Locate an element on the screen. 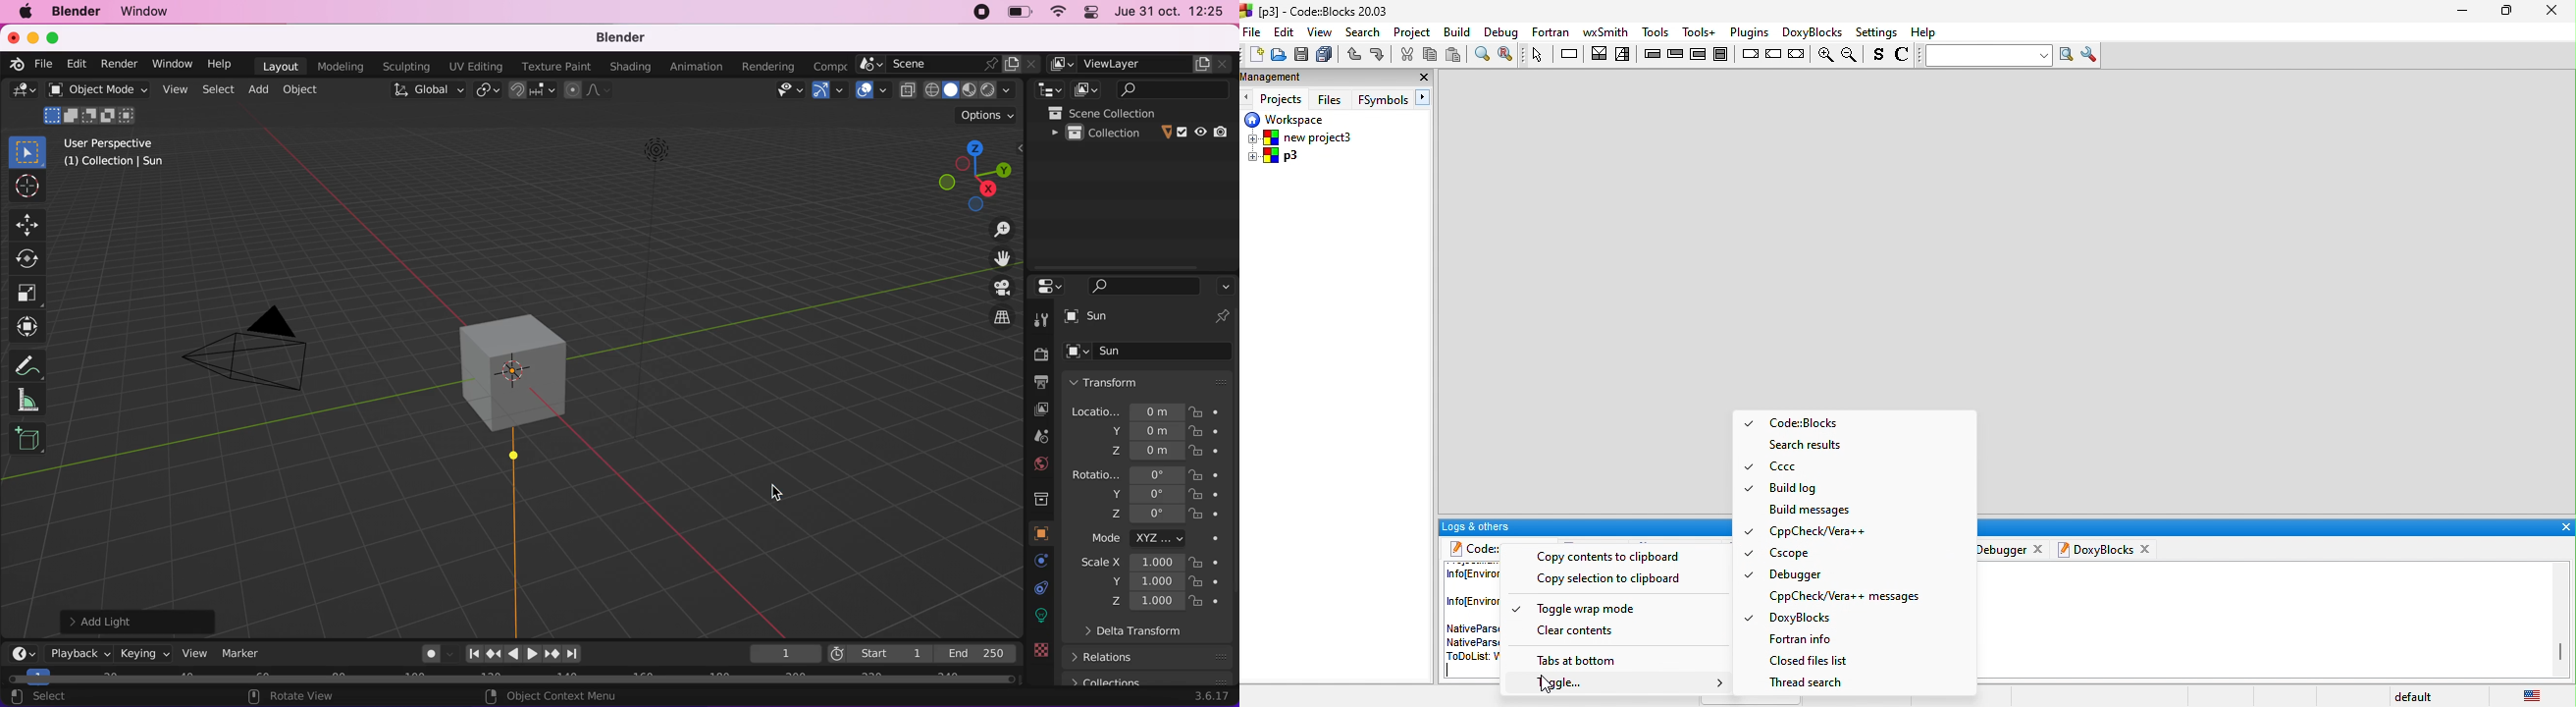 Image resolution: width=2576 pixels, height=728 pixels. toggle x ray is located at coordinates (907, 90).